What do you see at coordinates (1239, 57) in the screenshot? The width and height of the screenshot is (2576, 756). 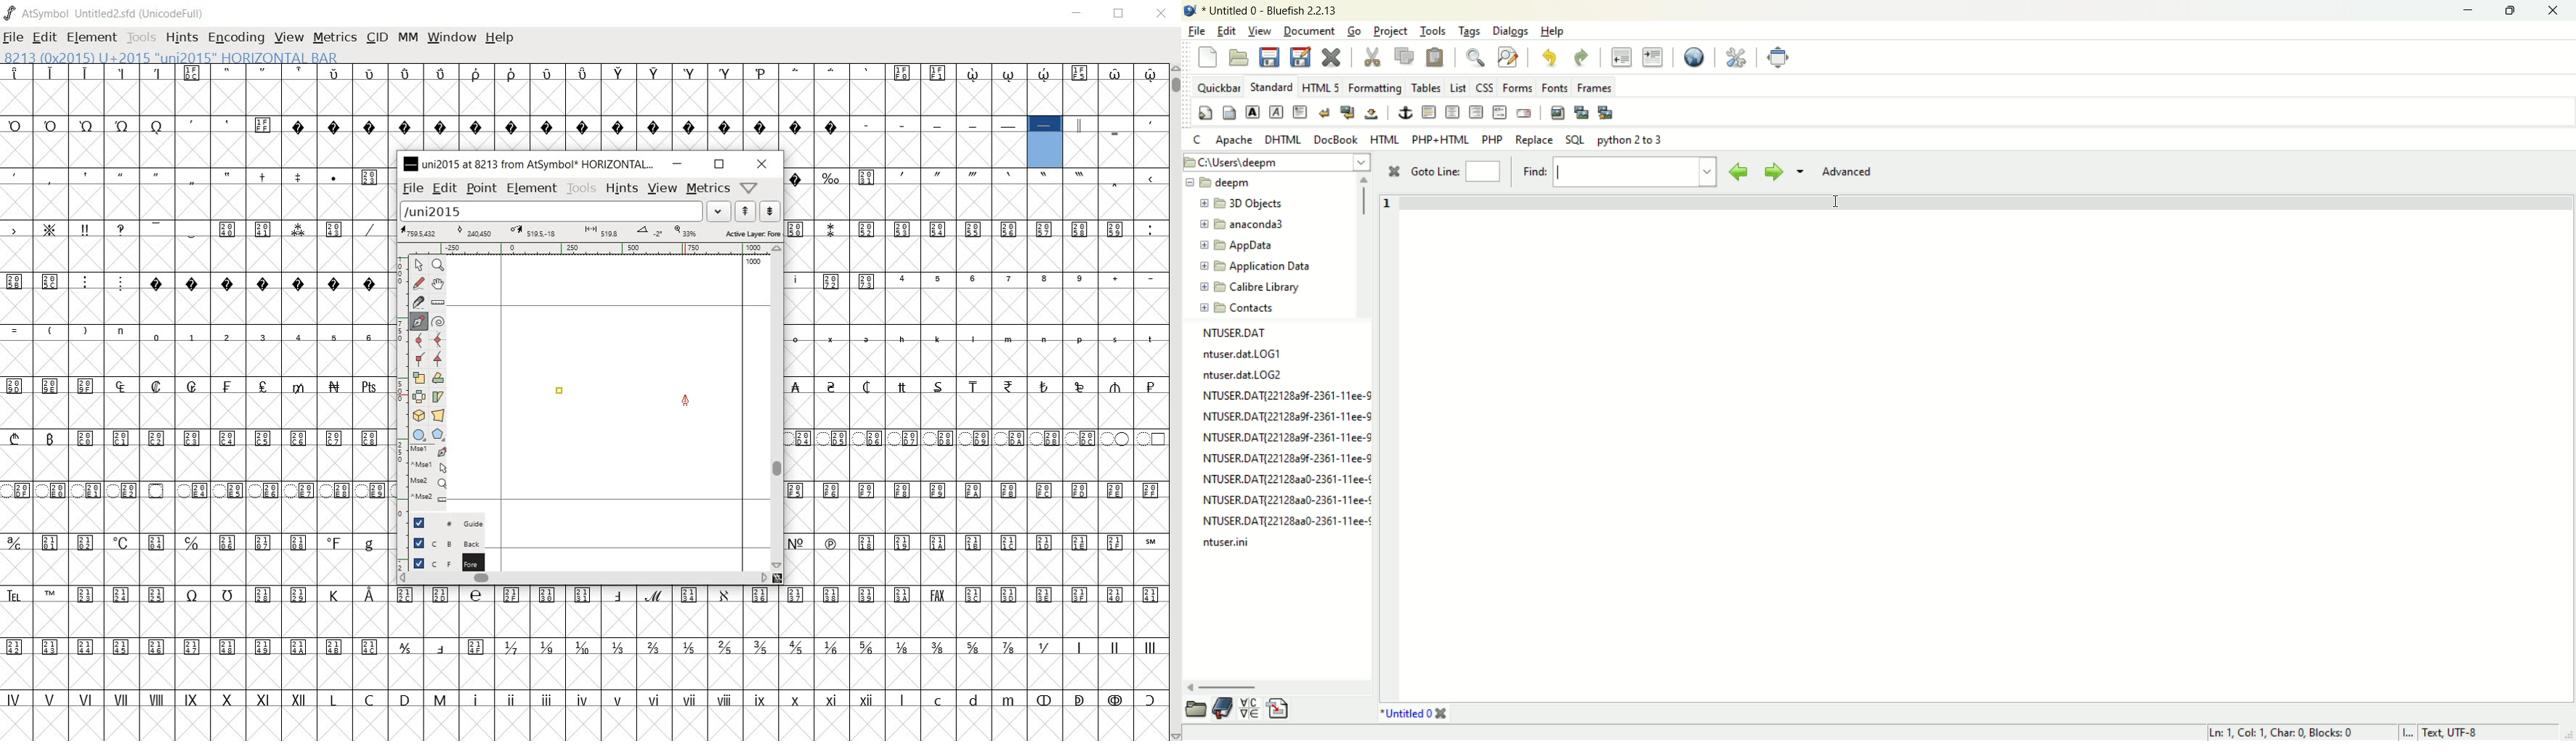 I see `open` at bounding box center [1239, 57].